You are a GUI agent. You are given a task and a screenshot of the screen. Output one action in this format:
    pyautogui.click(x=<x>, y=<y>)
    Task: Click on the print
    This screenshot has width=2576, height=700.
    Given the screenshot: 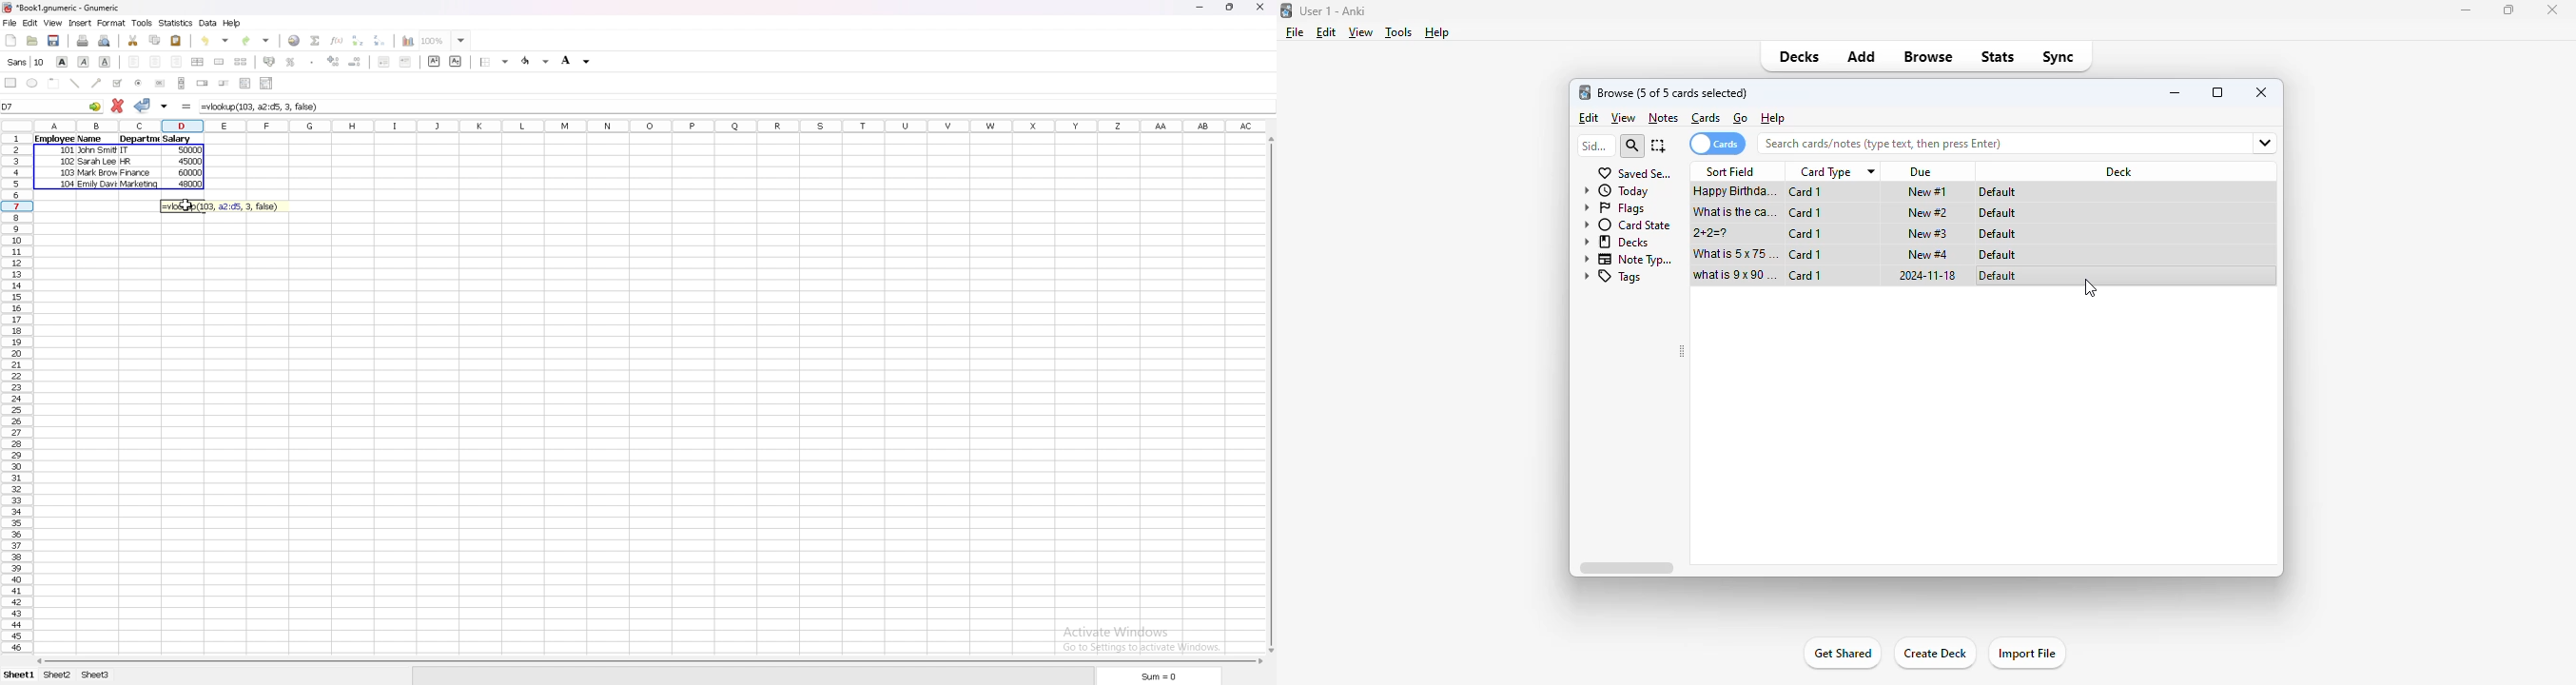 What is the action you would take?
    pyautogui.click(x=84, y=41)
    